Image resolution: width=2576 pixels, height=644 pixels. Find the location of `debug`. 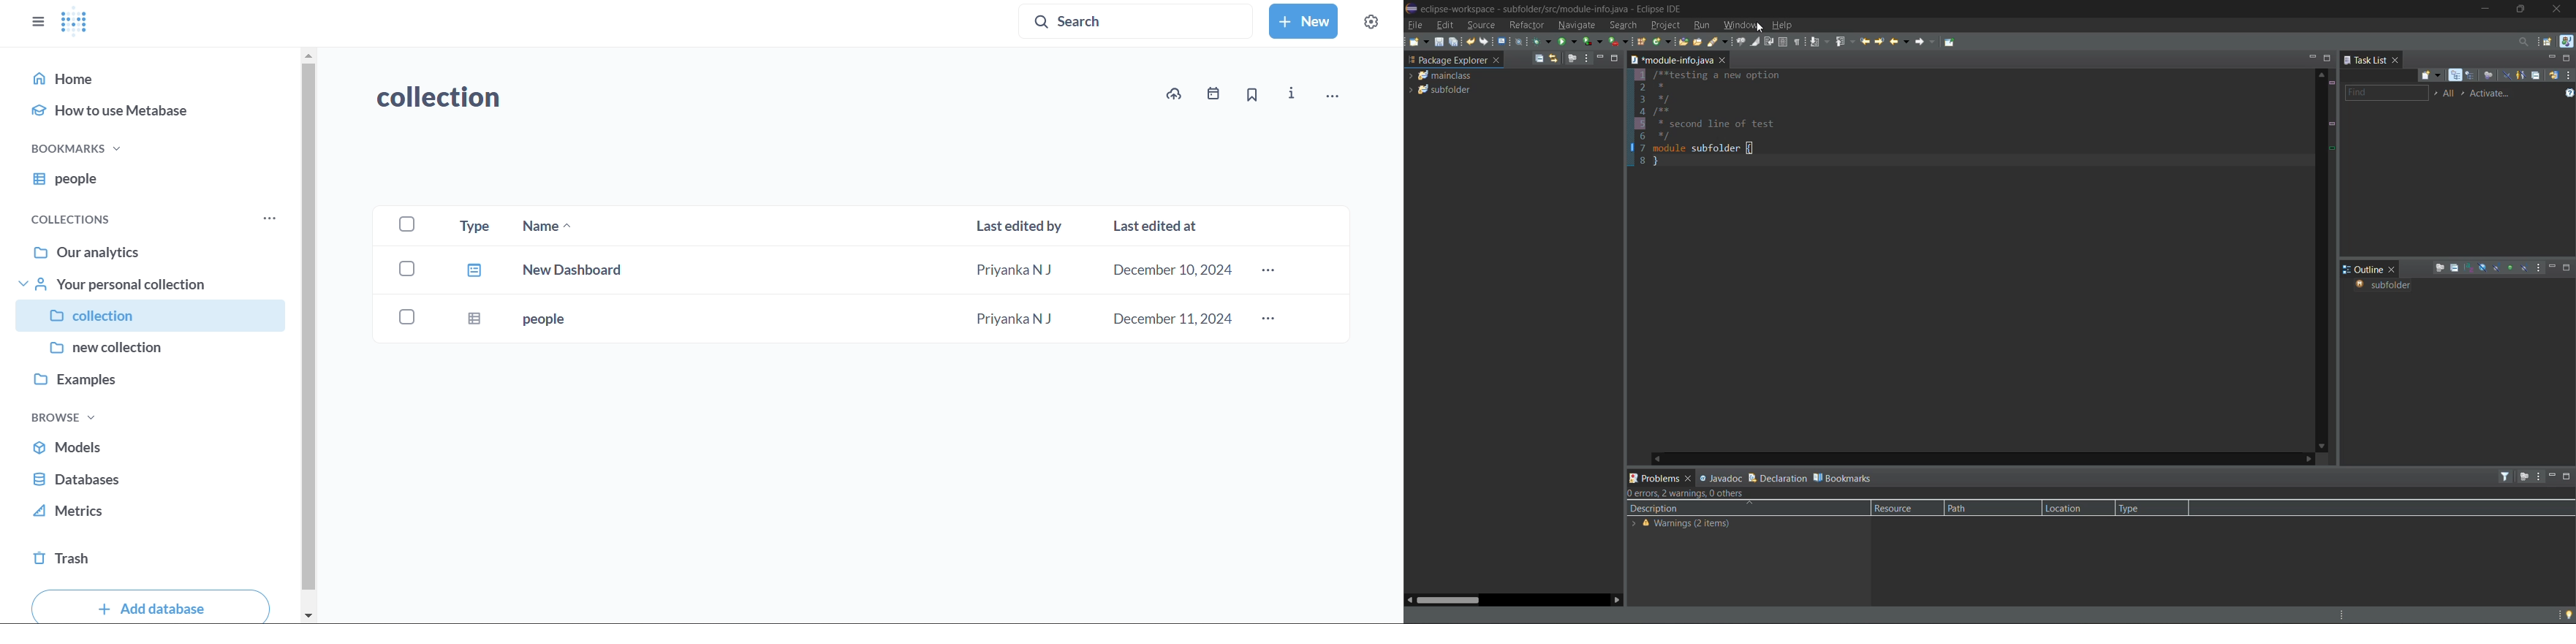

debug is located at coordinates (1541, 42).